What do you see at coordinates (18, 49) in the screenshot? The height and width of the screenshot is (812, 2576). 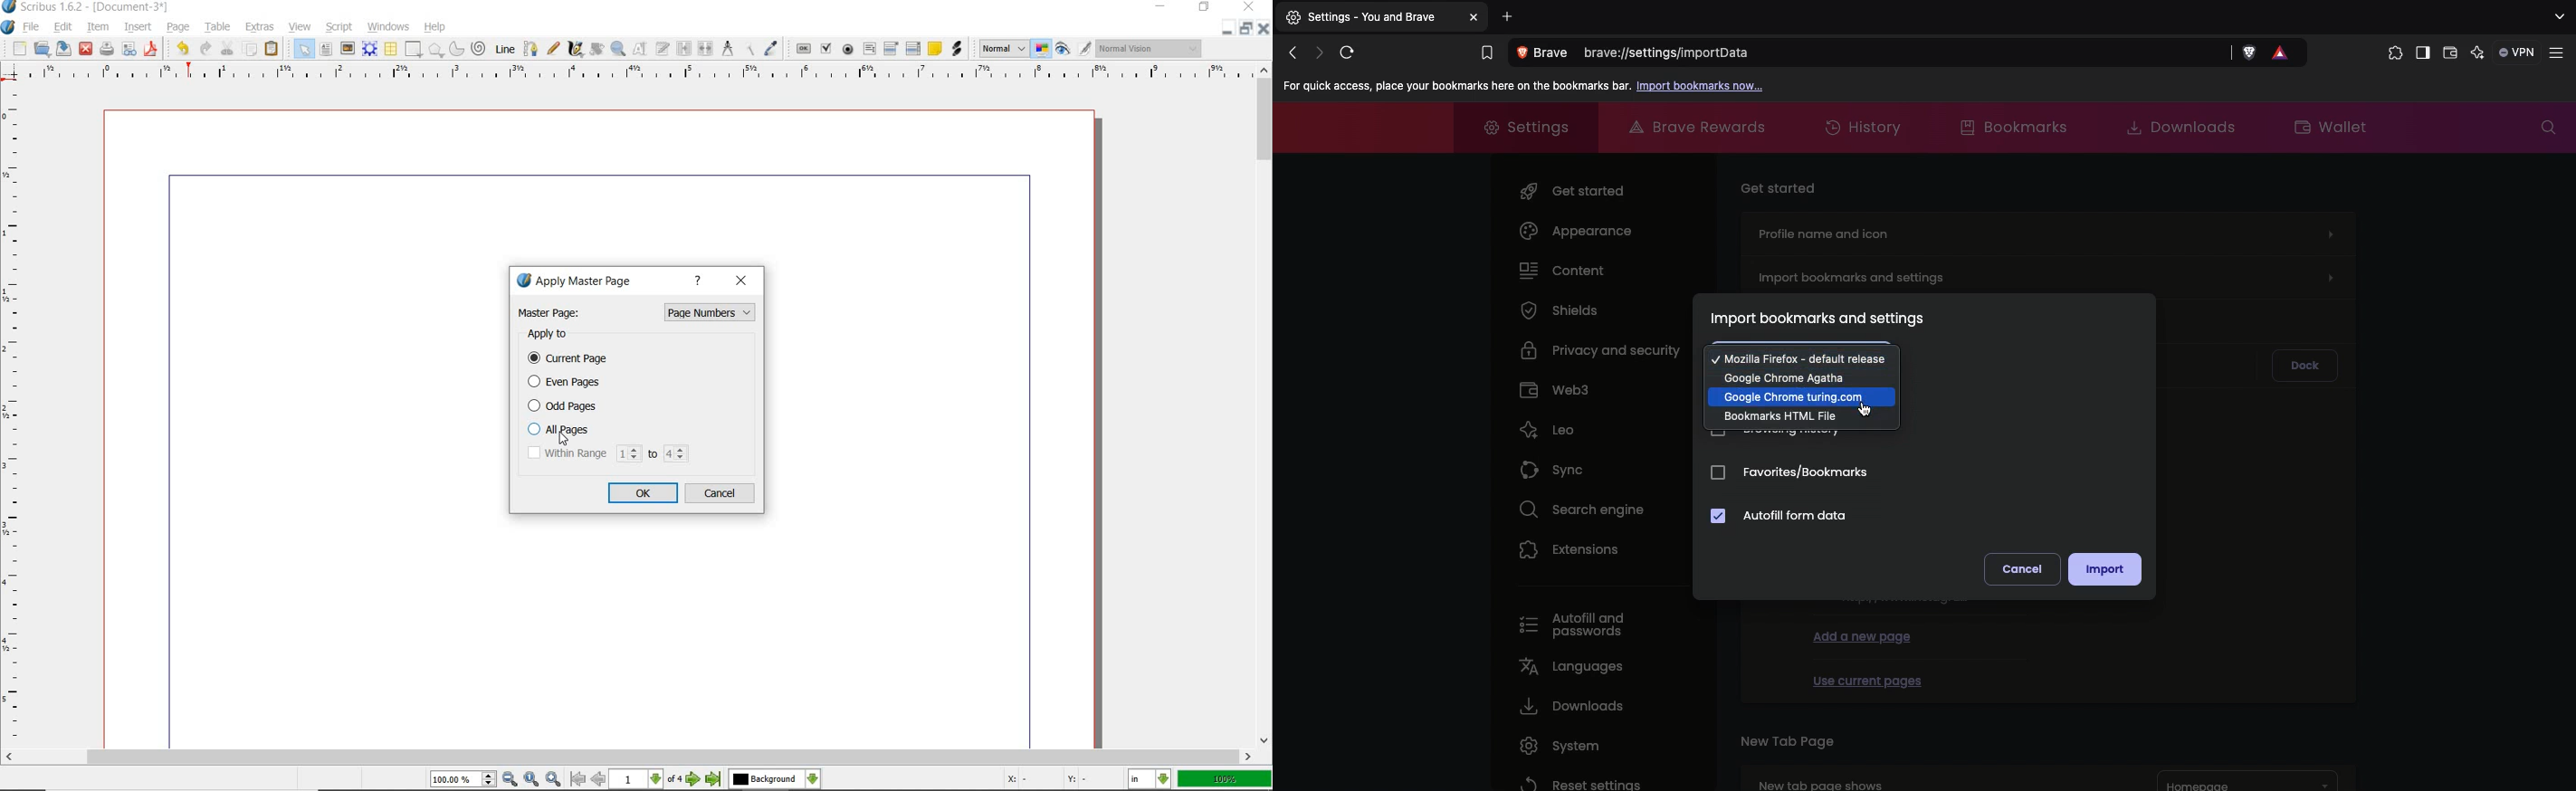 I see `new` at bounding box center [18, 49].